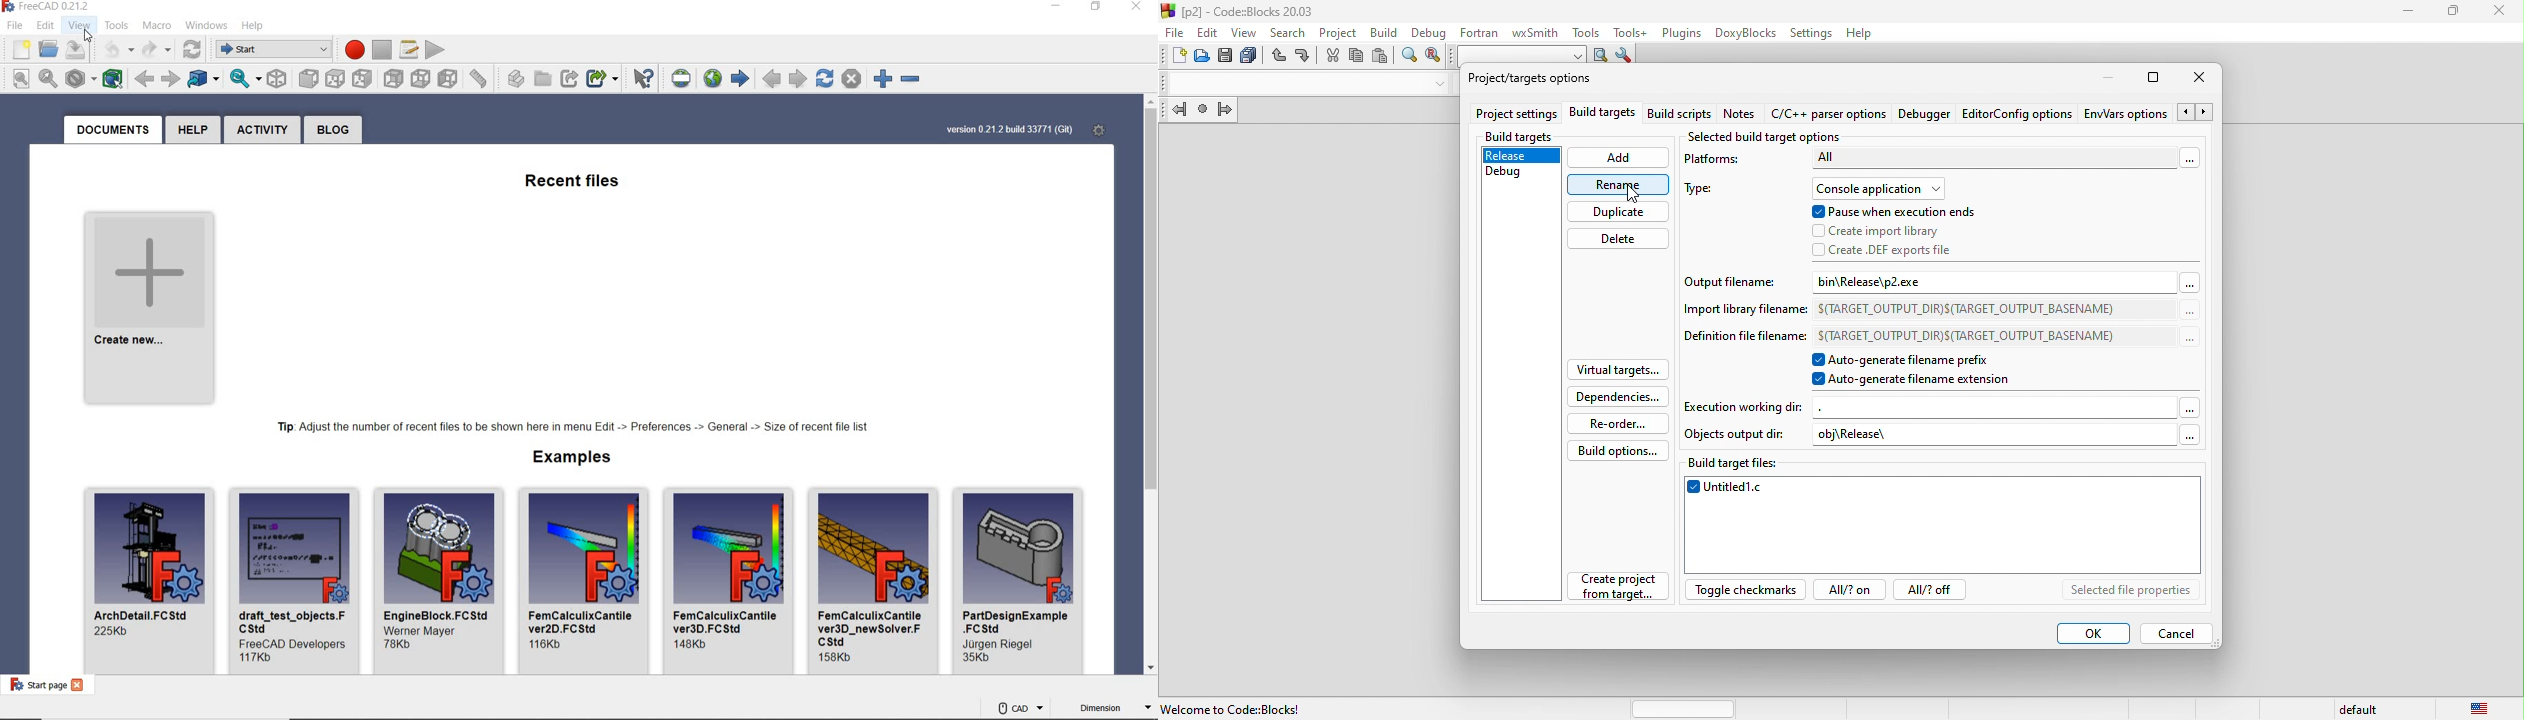 The image size is (2548, 728). Describe the element at coordinates (1893, 282) in the screenshot. I see `bin\Release\p2.exe` at that location.